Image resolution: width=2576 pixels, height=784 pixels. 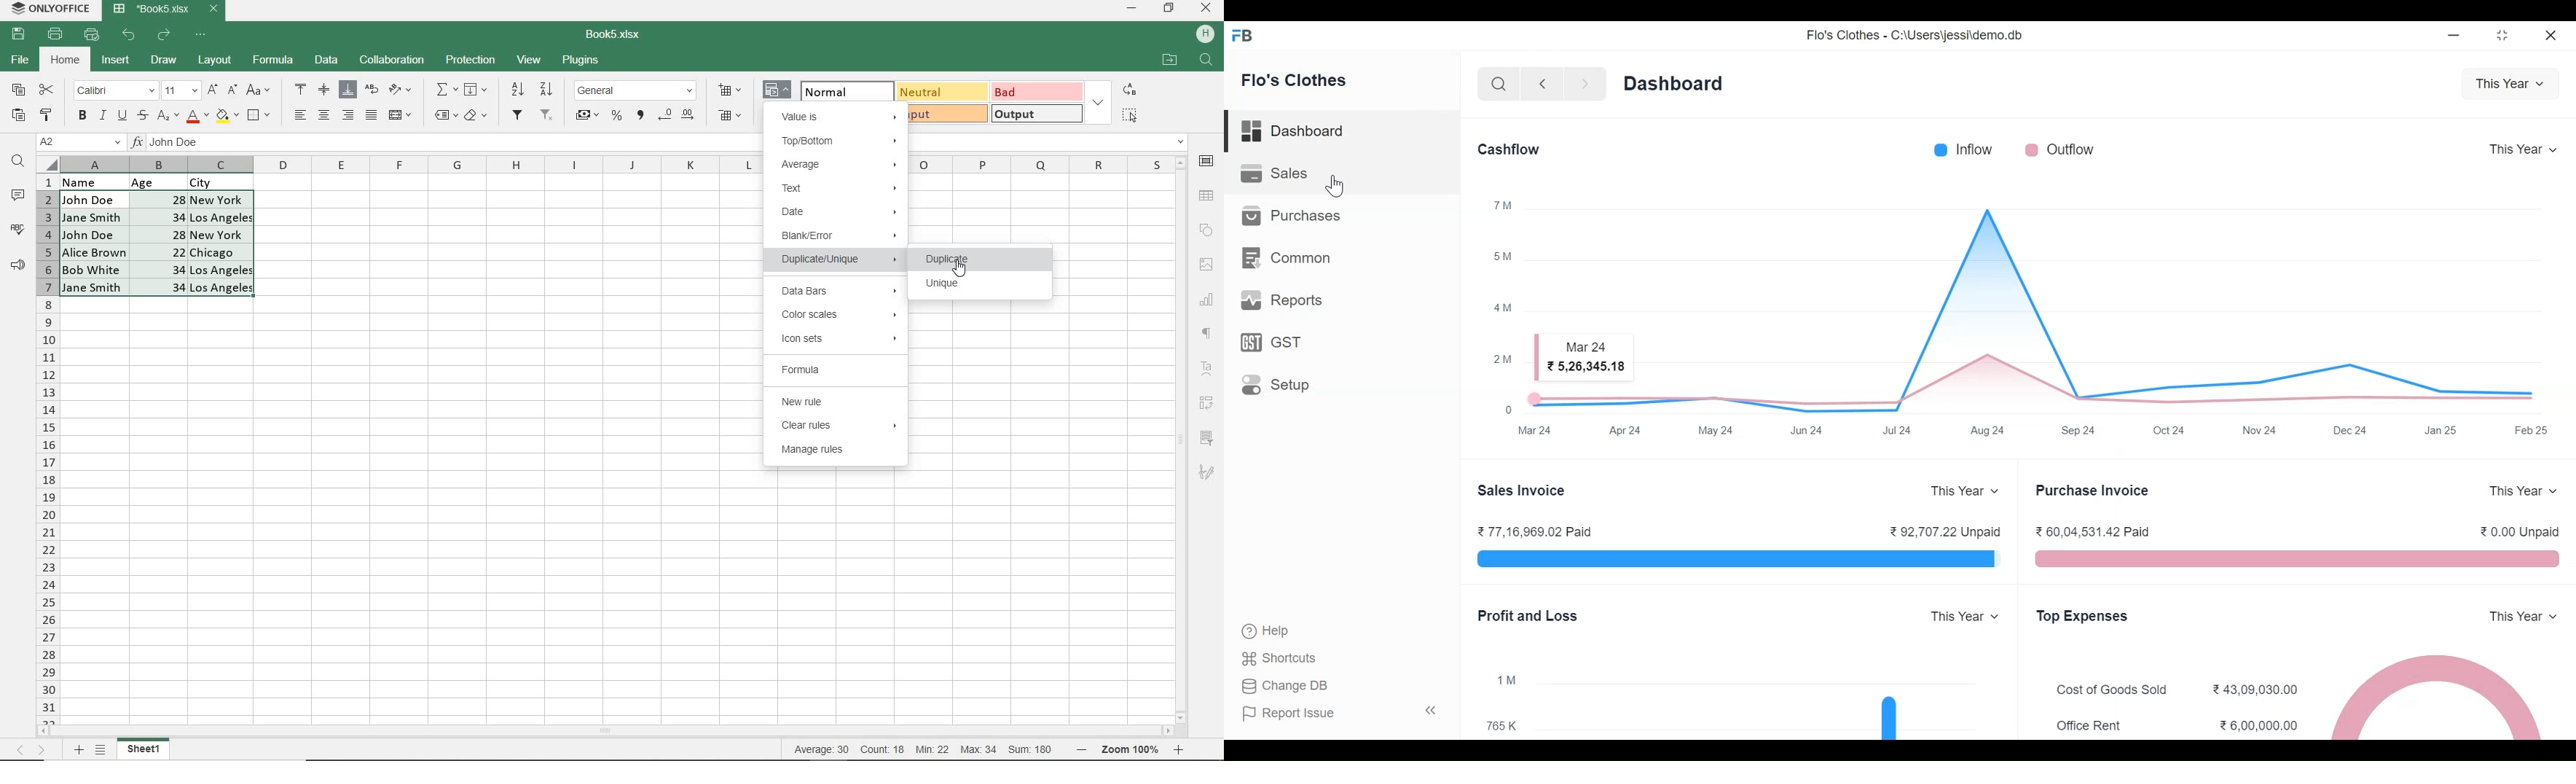 I want to click on Aug 24, so click(x=1987, y=429).